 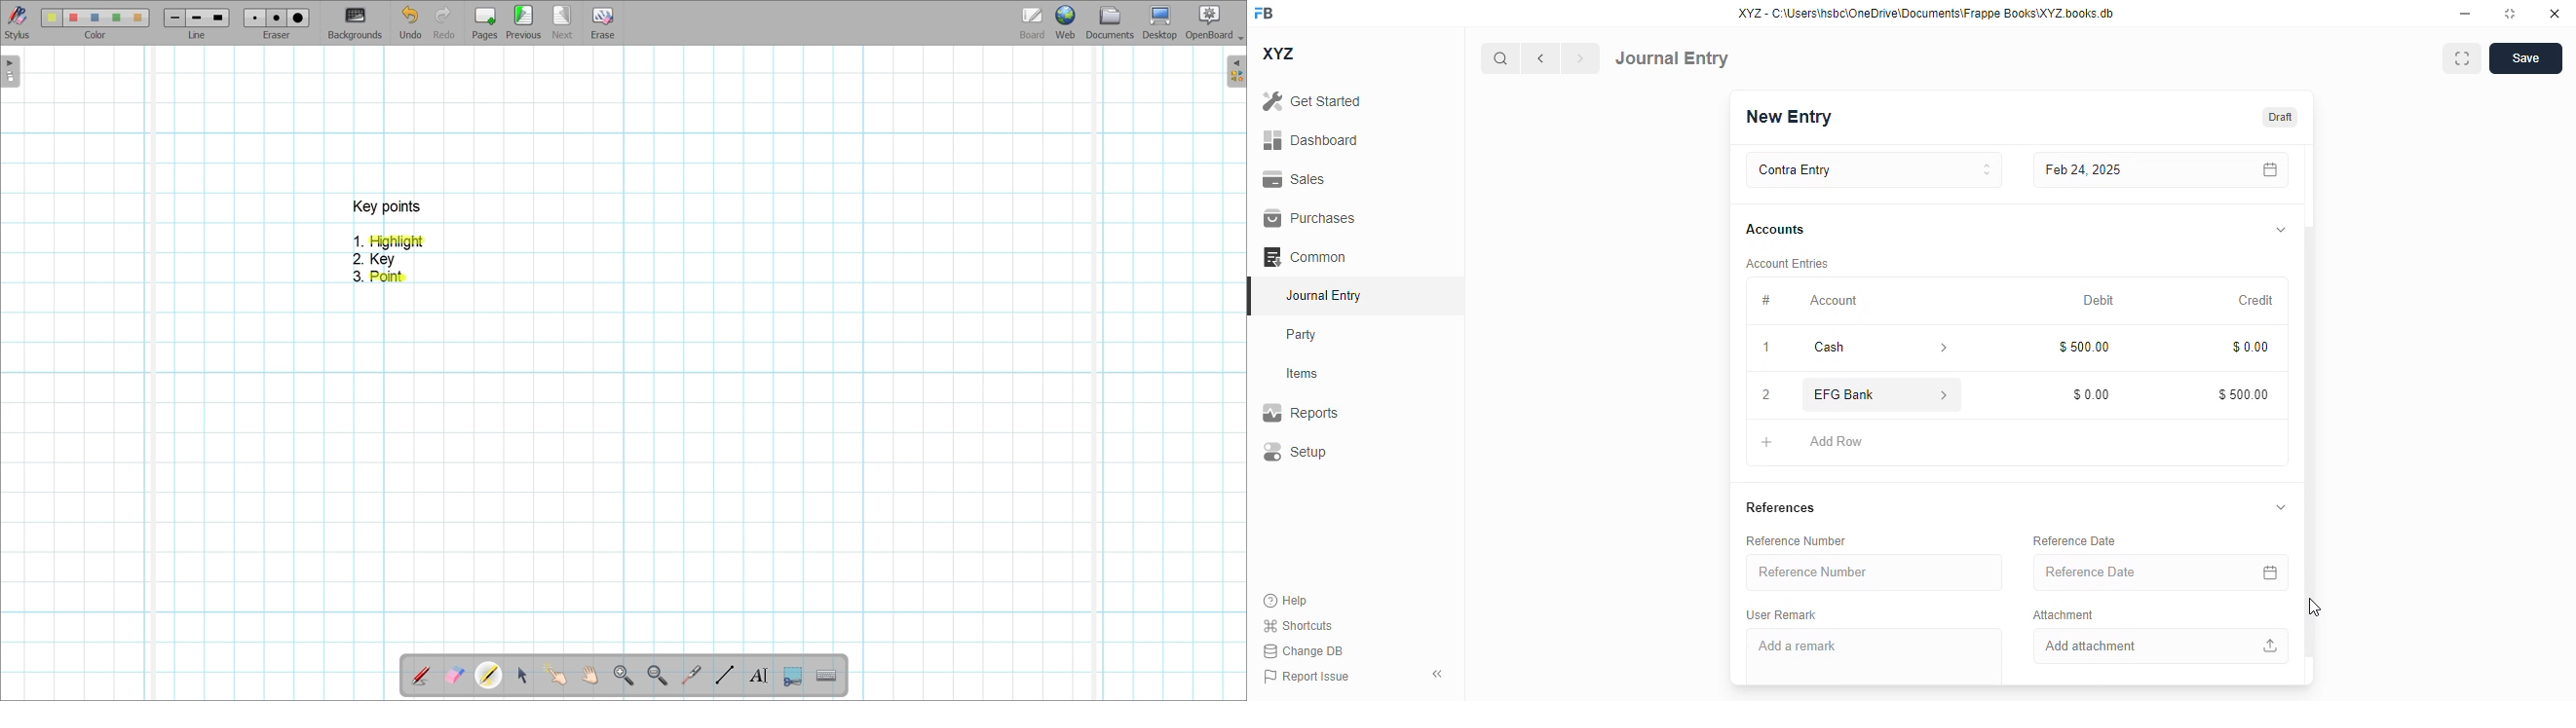 I want to click on $0.00, so click(x=2090, y=395).